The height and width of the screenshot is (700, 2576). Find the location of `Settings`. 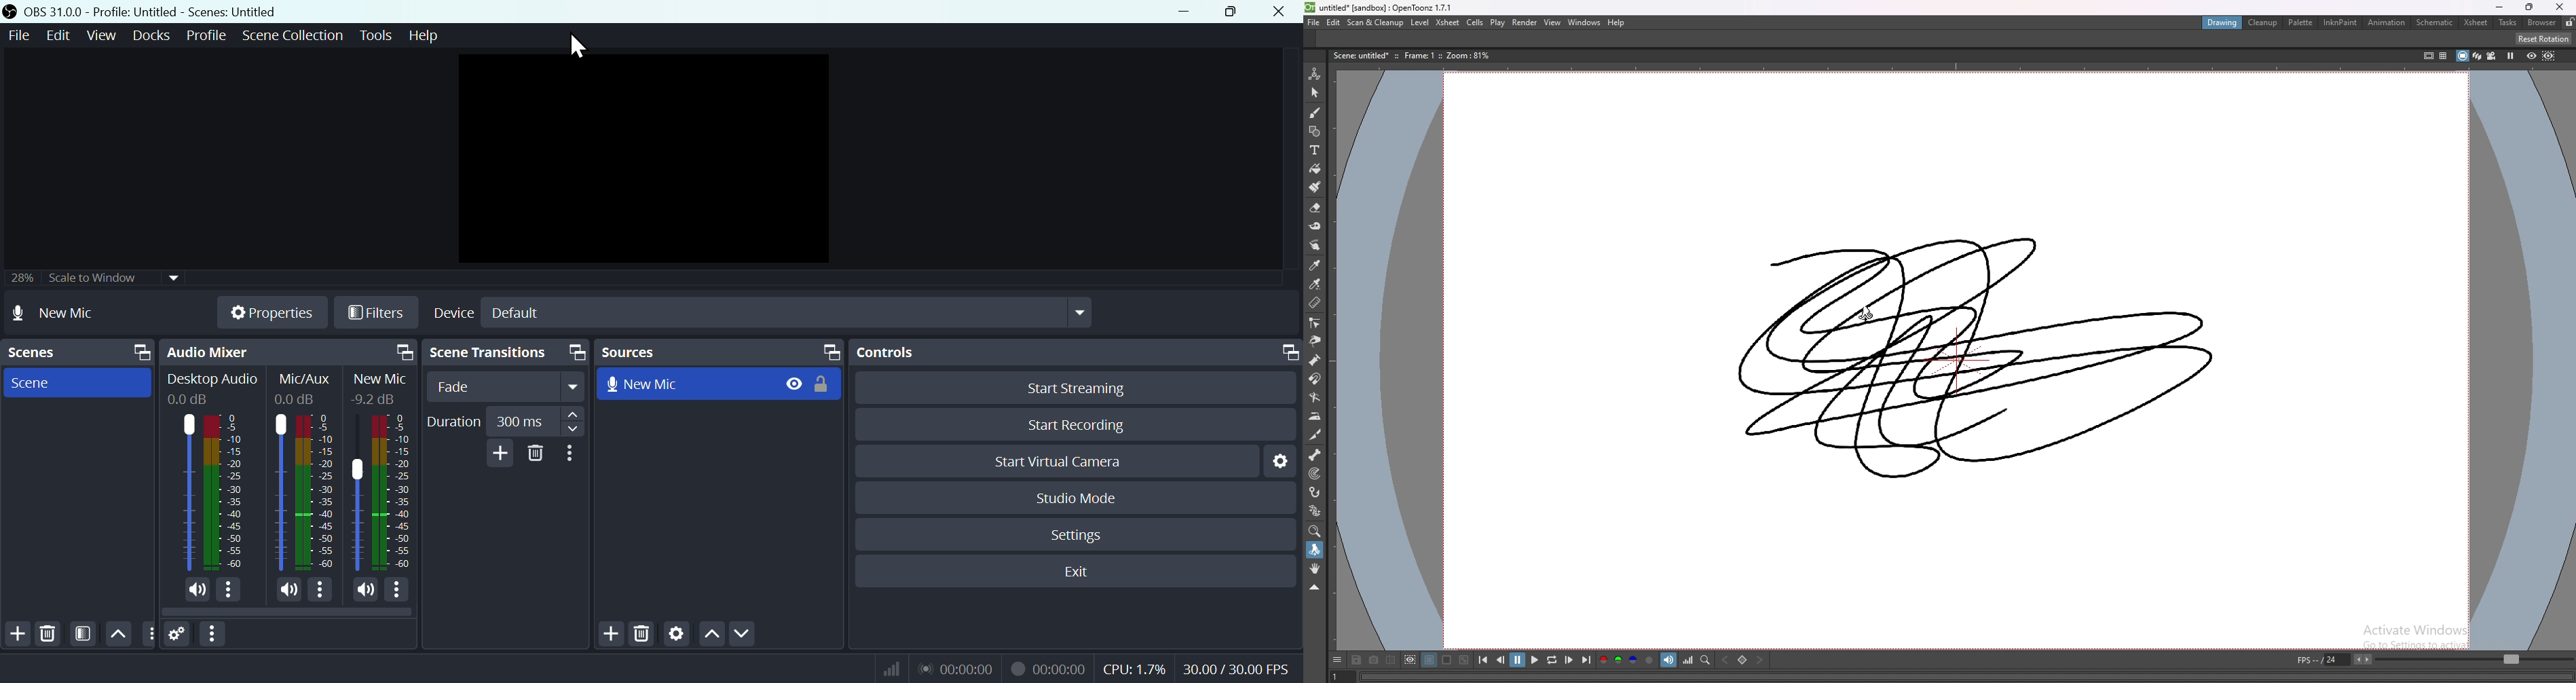

Settings is located at coordinates (677, 635).